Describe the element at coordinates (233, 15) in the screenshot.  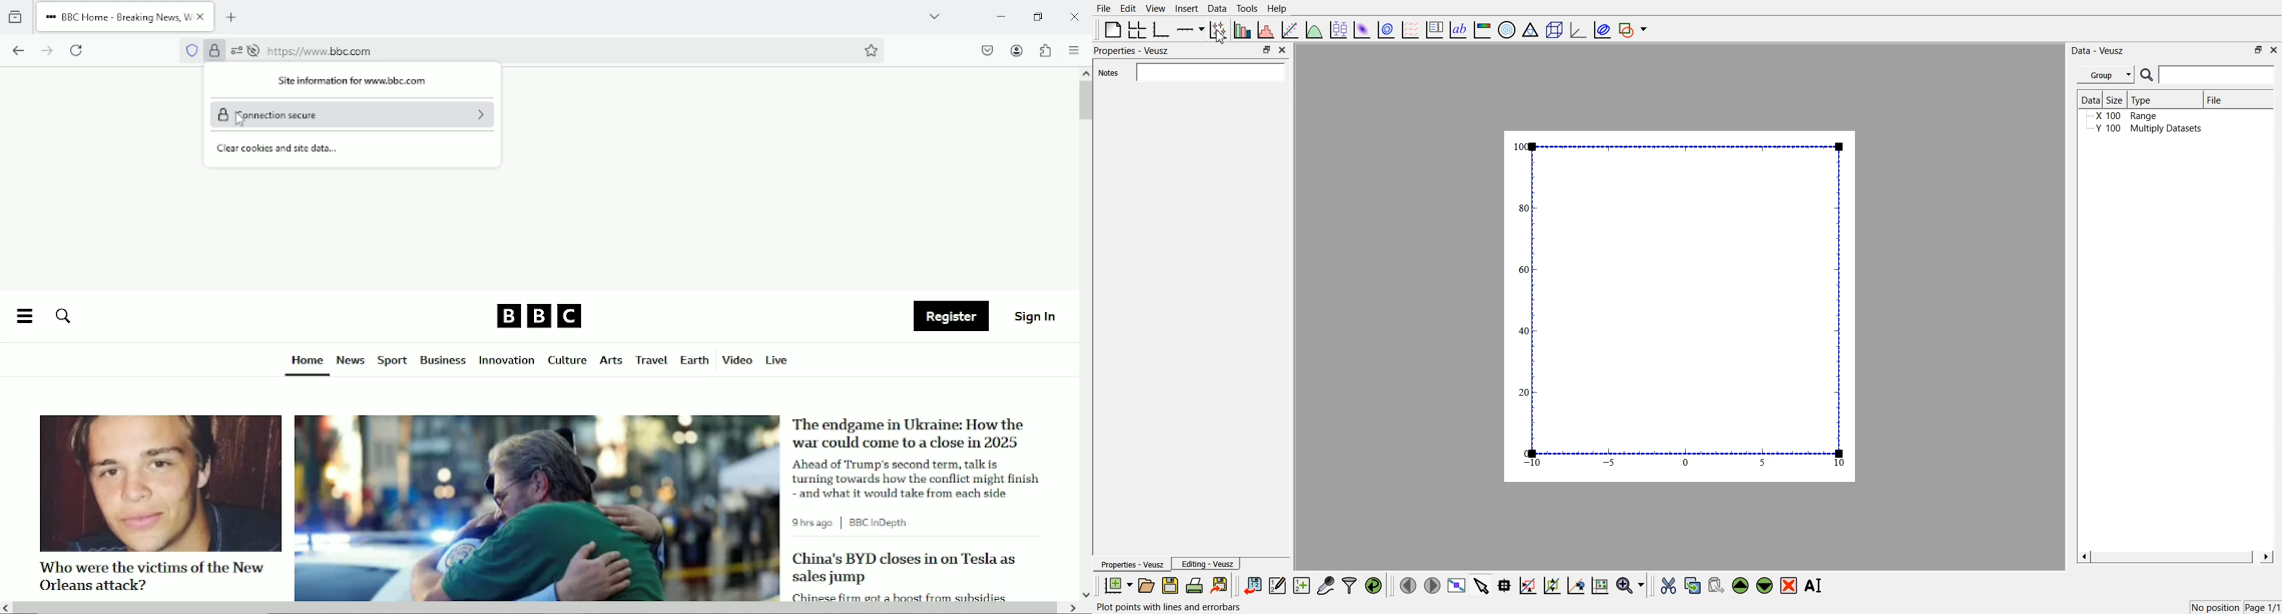
I see `New tab` at that location.